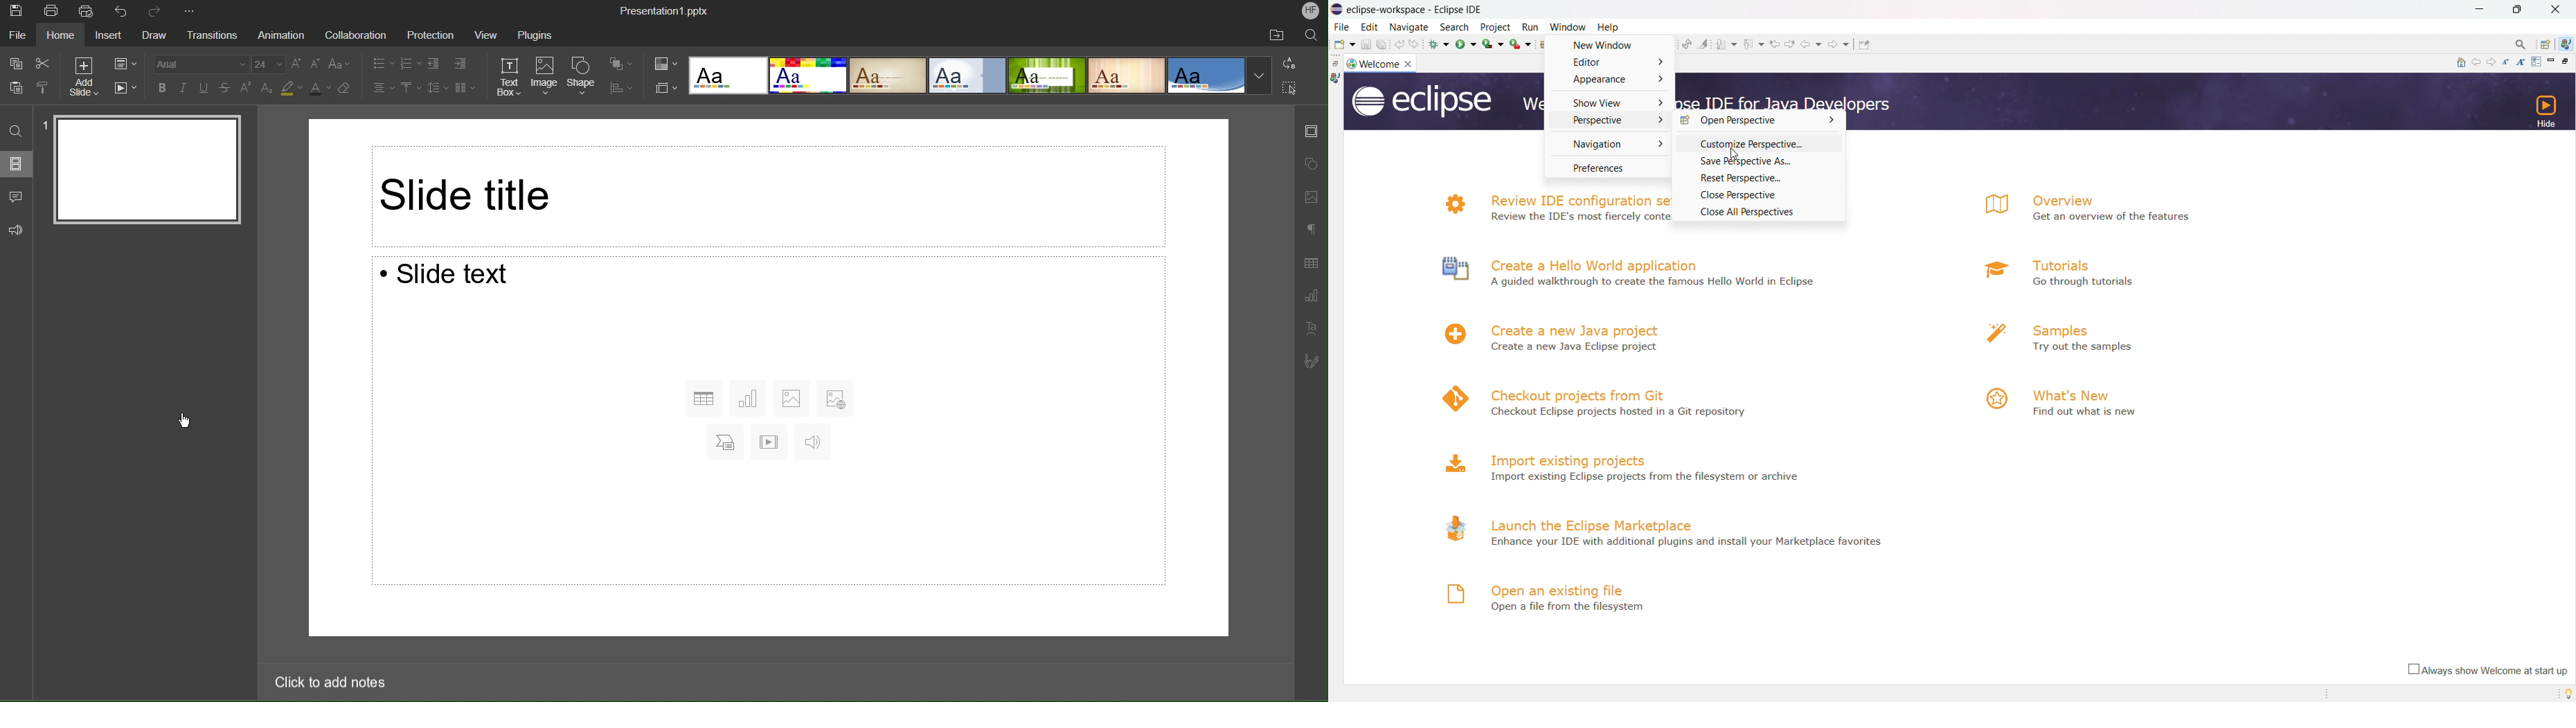 This screenshot has width=2576, height=728. I want to click on Distribute, so click(620, 87).